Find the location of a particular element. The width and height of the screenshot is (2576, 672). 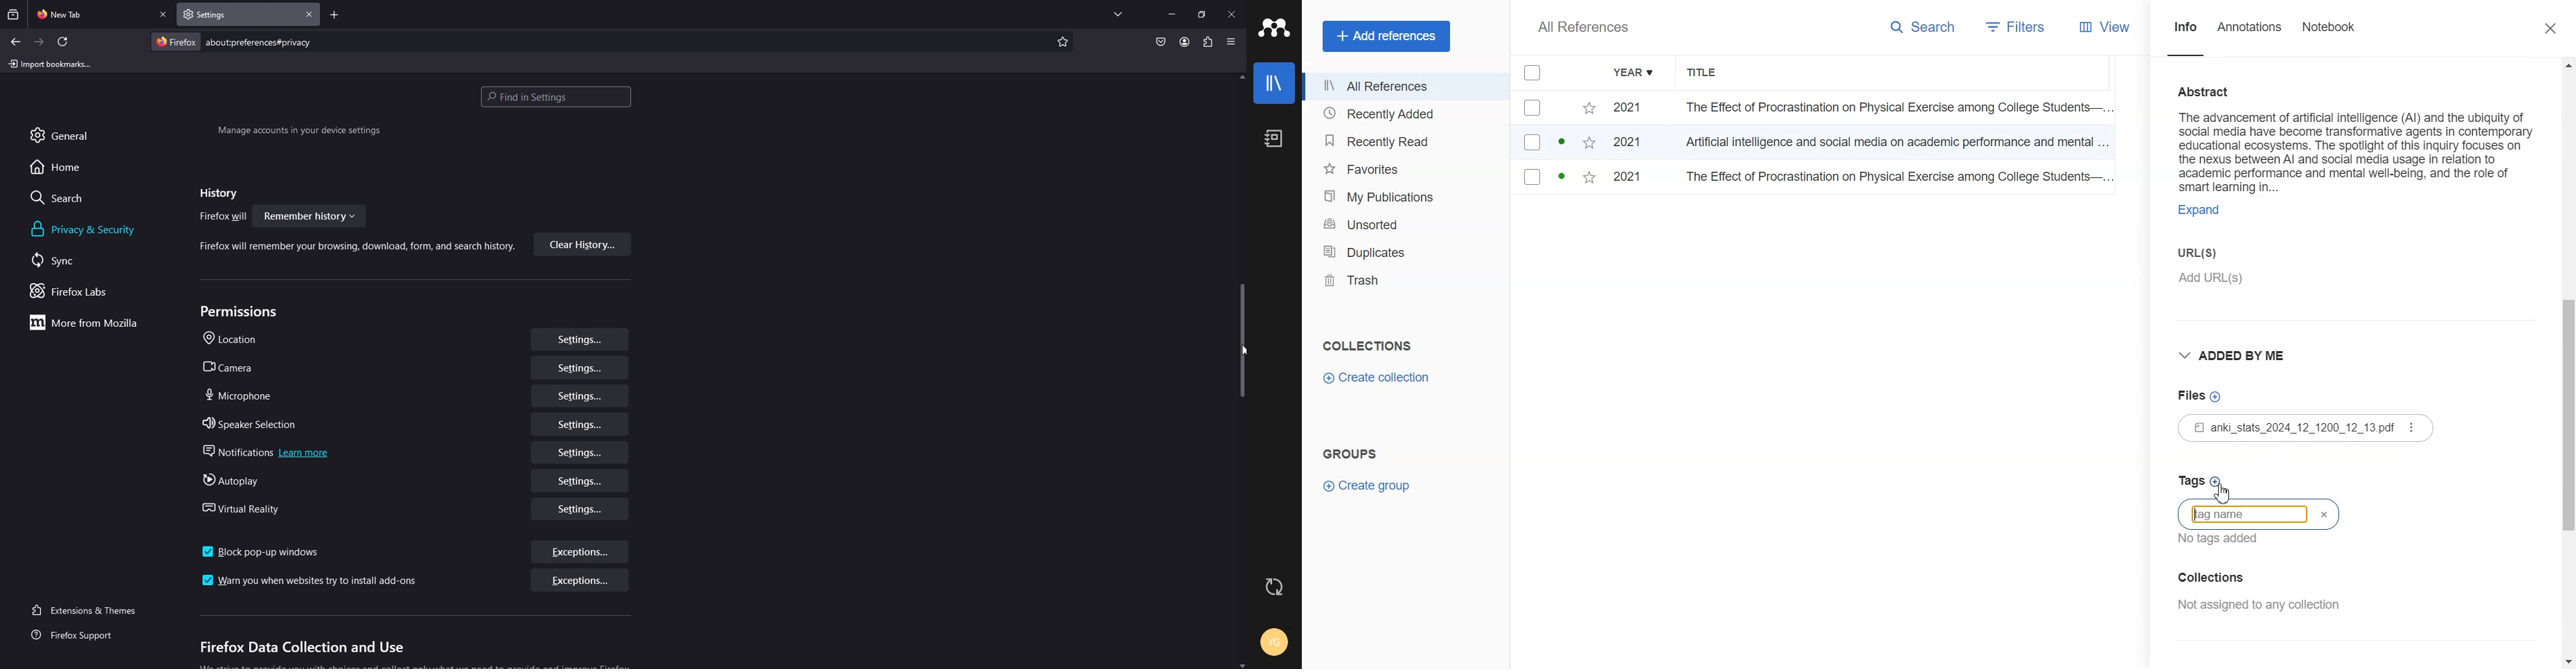

All References is located at coordinates (1405, 88).